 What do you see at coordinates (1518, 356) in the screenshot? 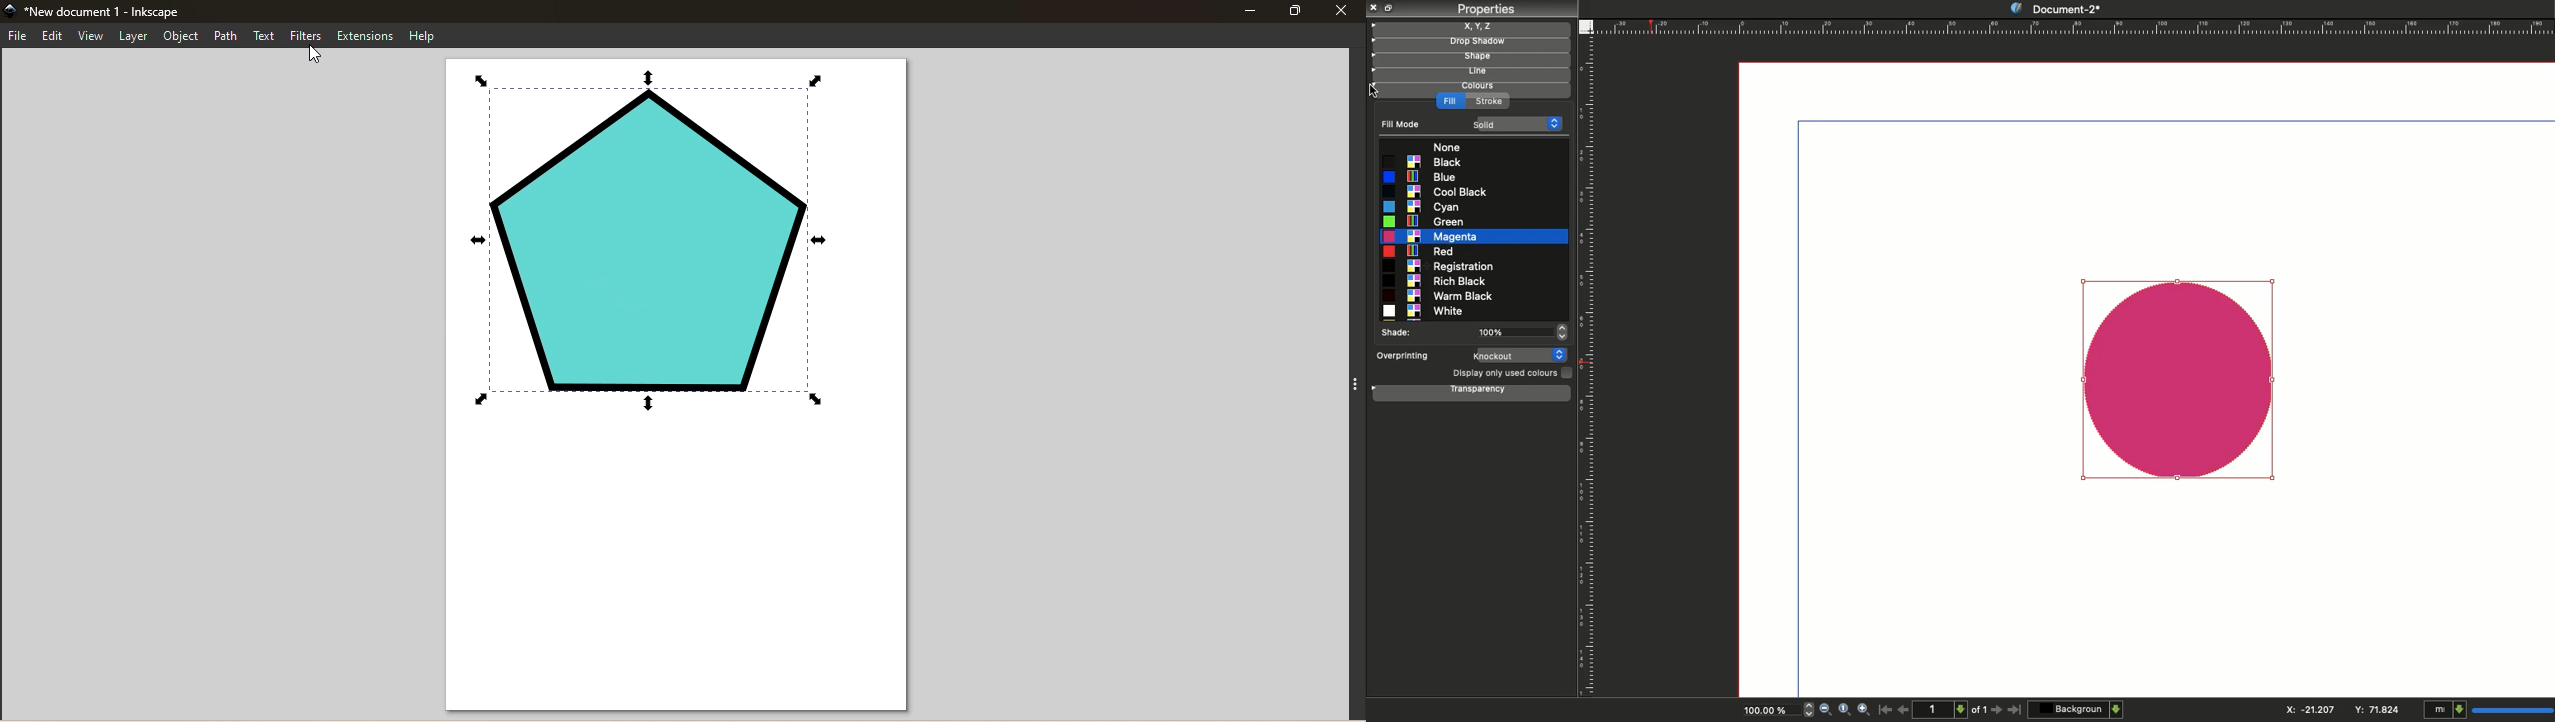
I see `Knockout` at bounding box center [1518, 356].